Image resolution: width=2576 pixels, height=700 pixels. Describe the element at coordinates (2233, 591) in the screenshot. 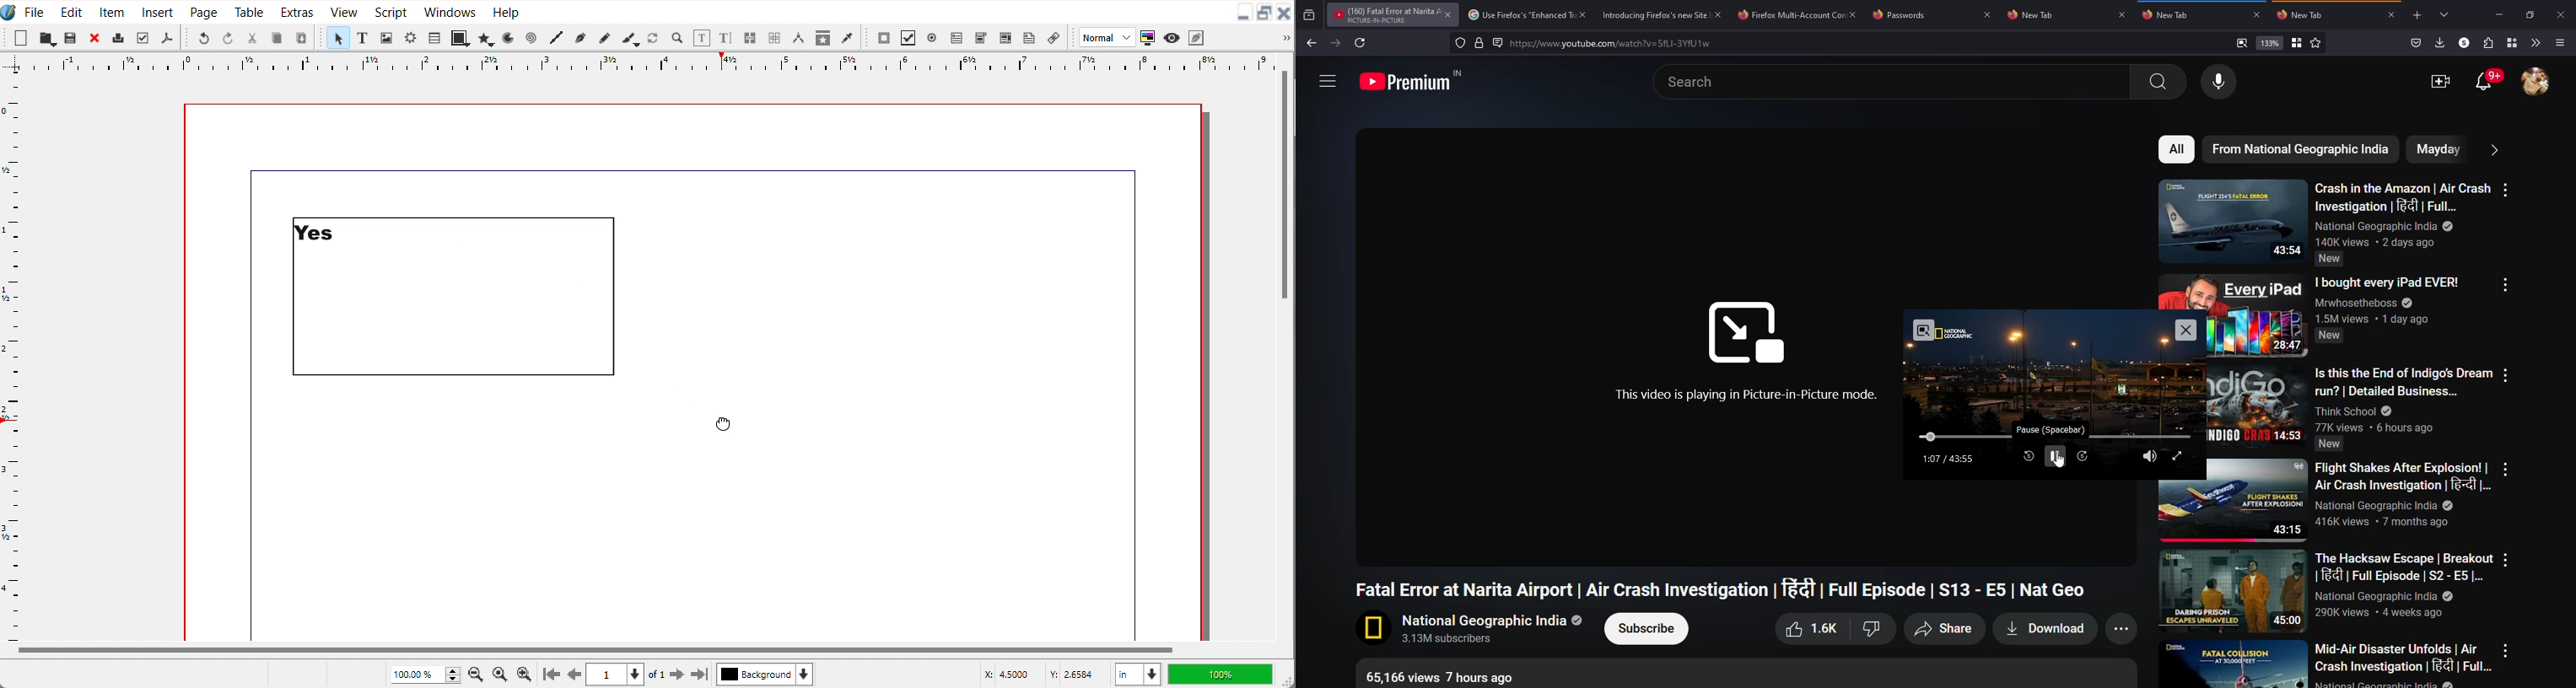

I see `Video thumbnail` at that location.